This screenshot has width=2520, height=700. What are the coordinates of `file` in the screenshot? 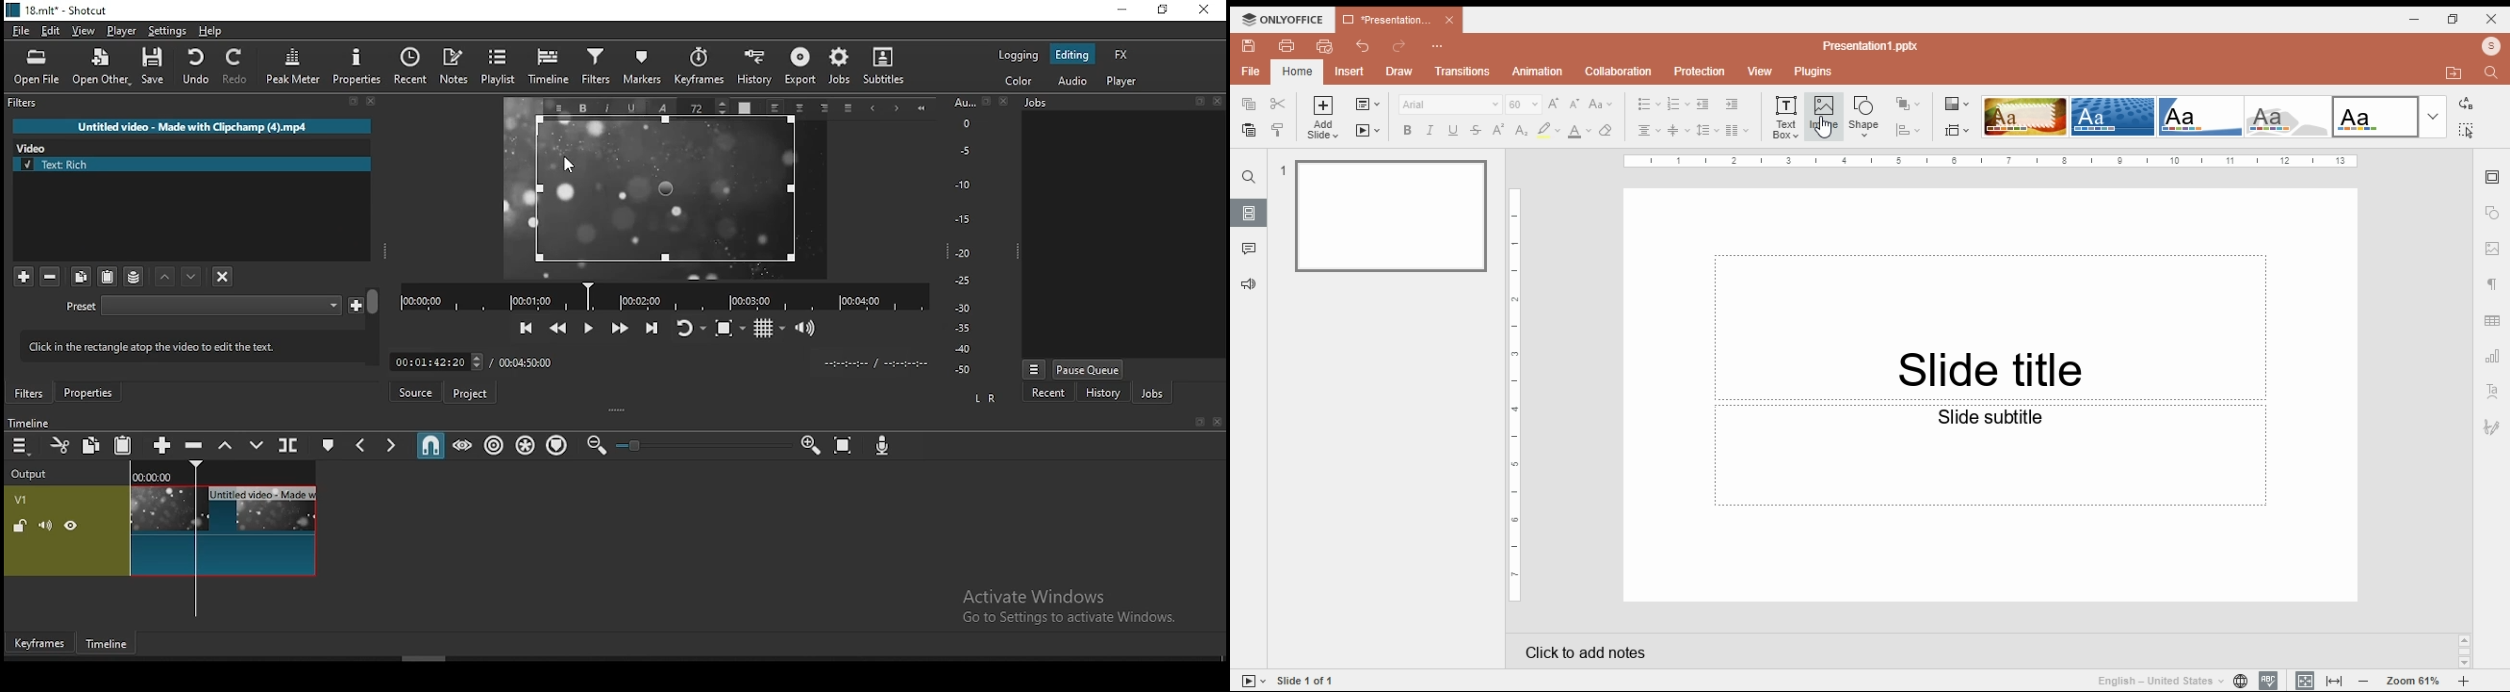 It's located at (1252, 72).